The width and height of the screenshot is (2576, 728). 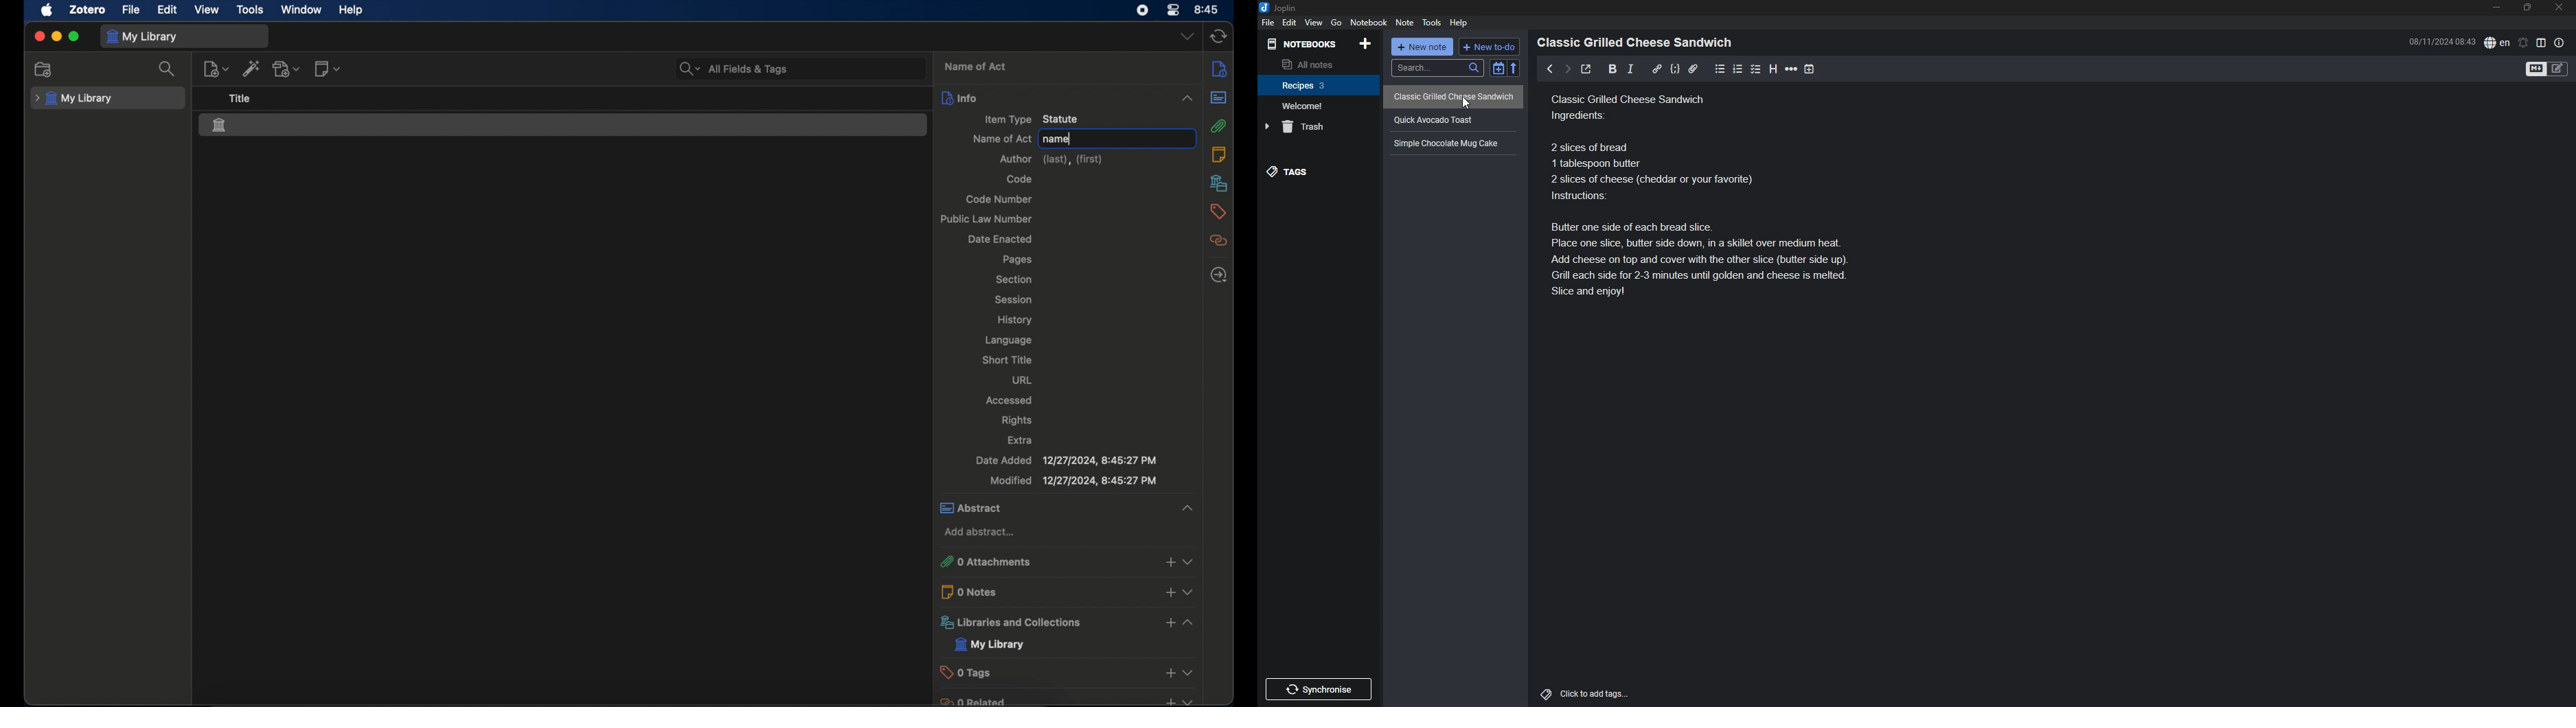 What do you see at coordinates (1034, 118) in the screenshot?
I see `item type` at bounding box center [1034, 118].